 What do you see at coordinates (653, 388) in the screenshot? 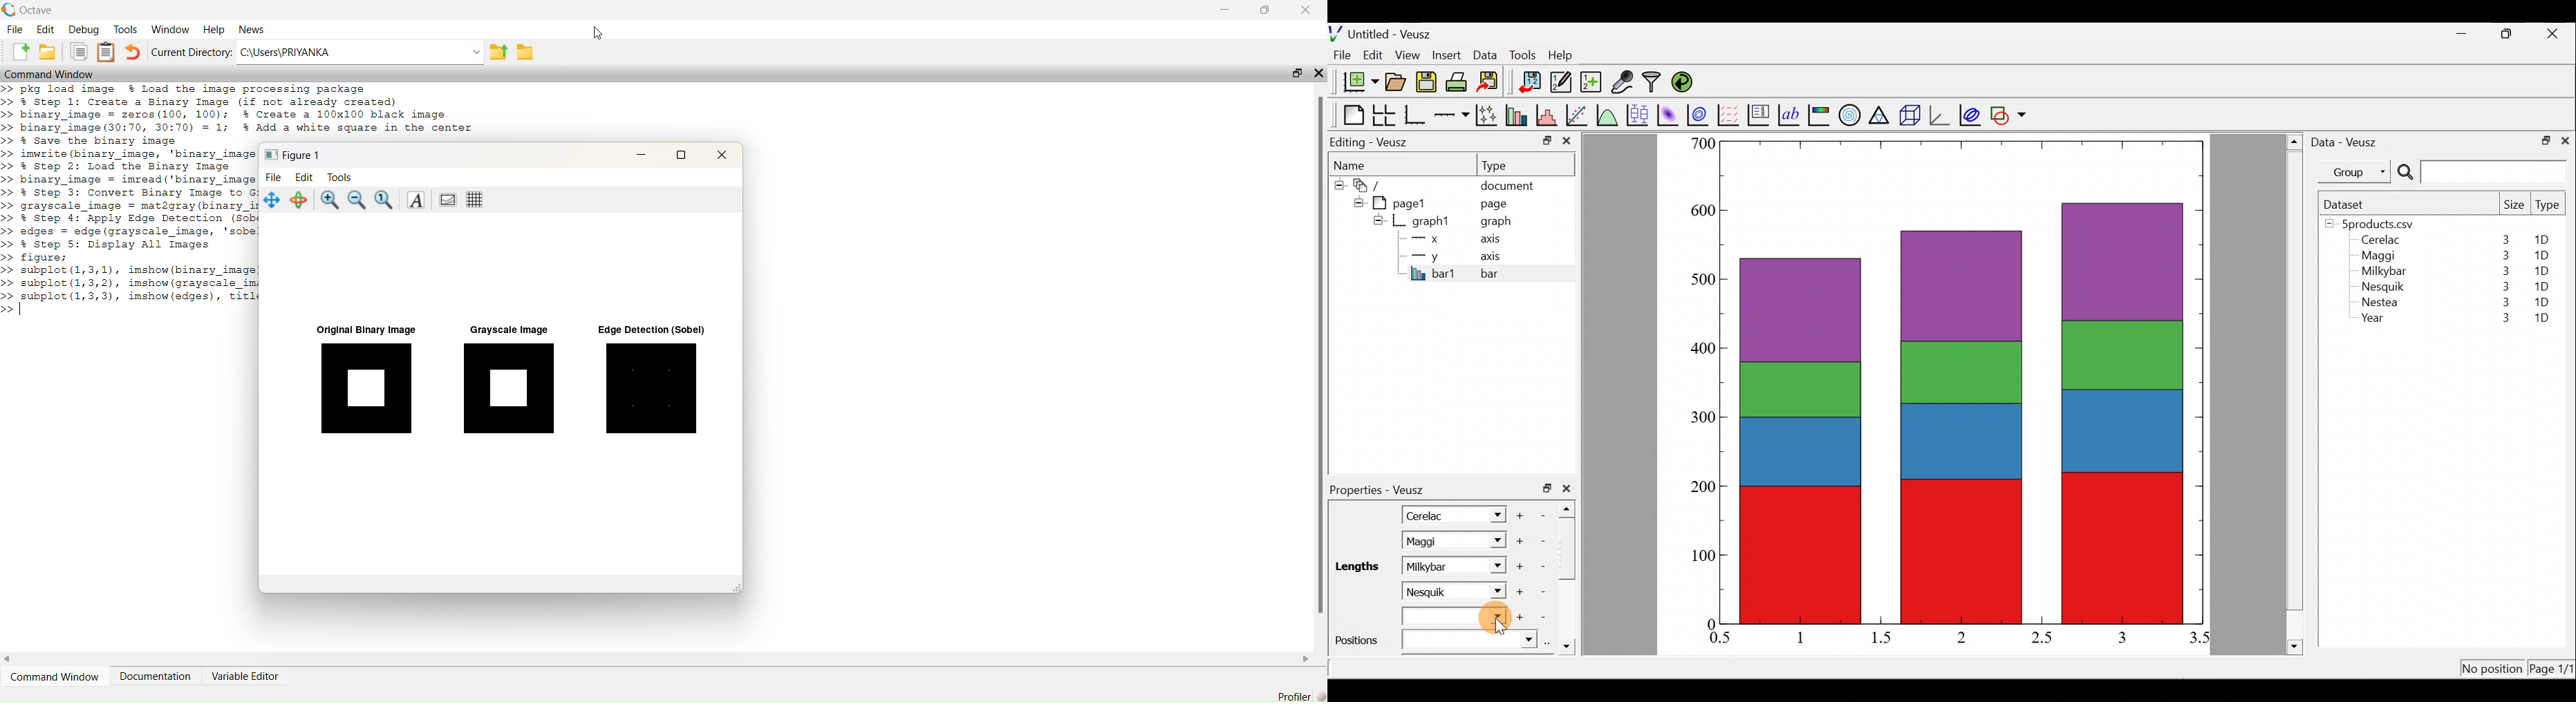
I see `Edge Detection (Sobel)` at bounding box center [653, 388].